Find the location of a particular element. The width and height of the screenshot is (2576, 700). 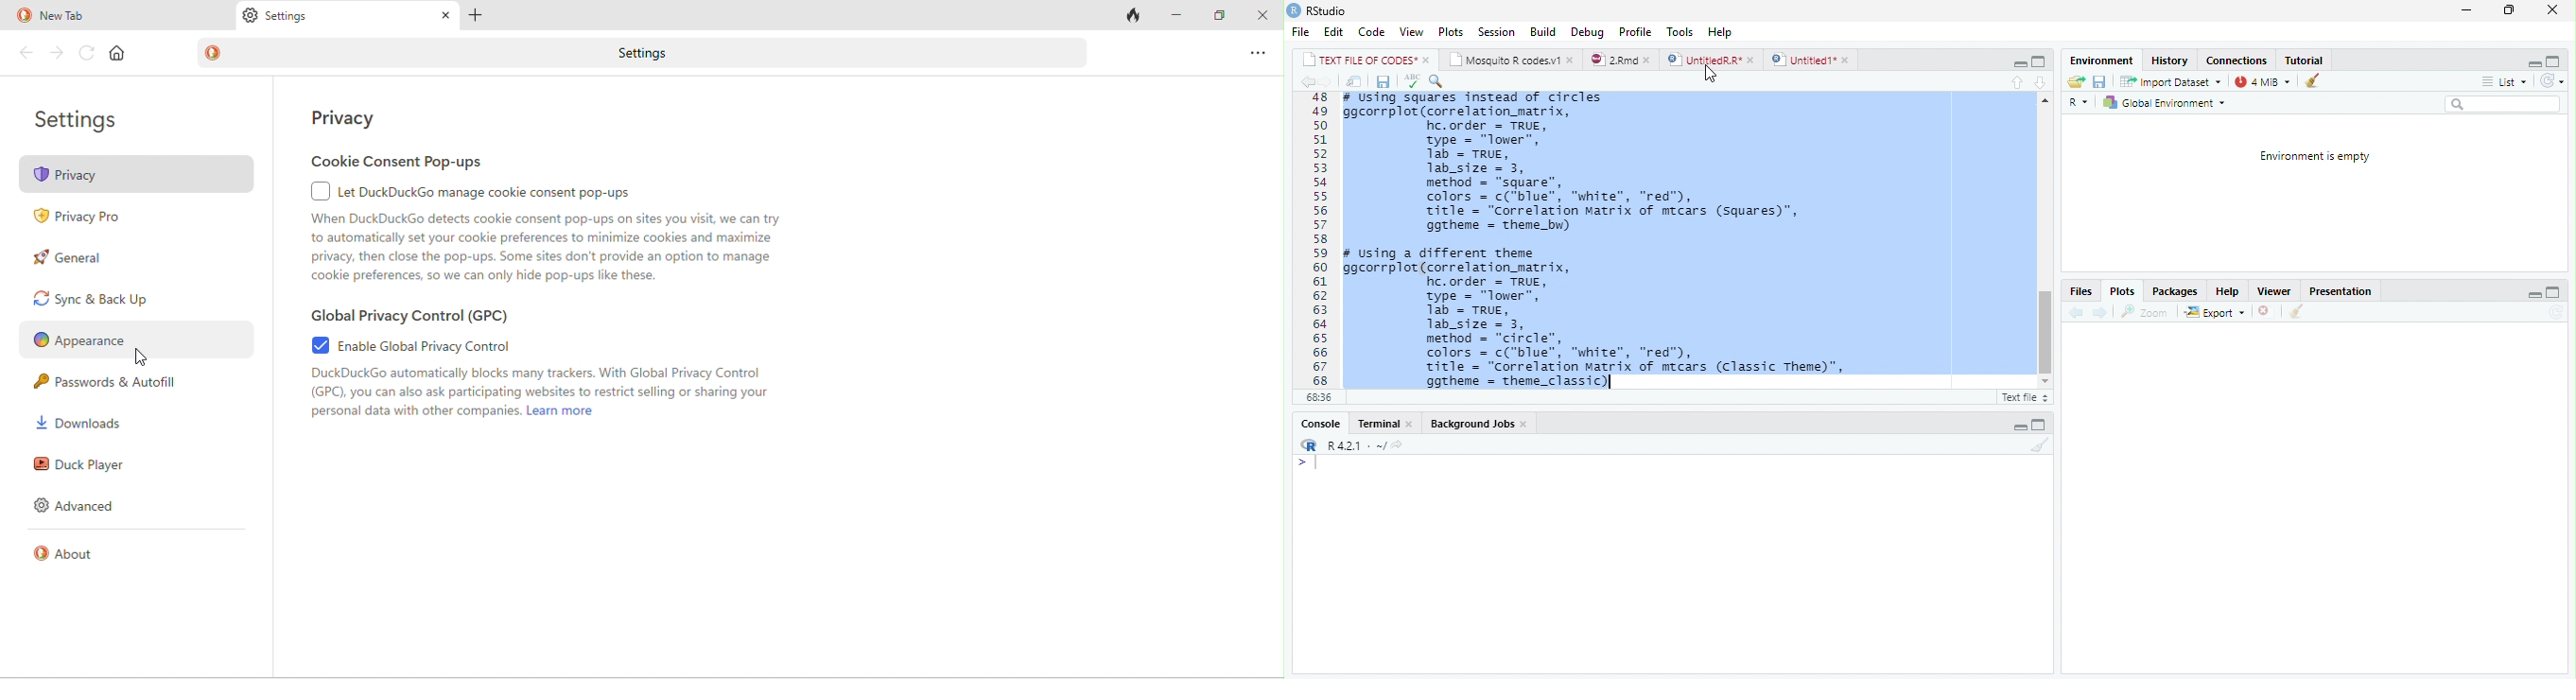

hide r script is located at coordinates (2019, 426).